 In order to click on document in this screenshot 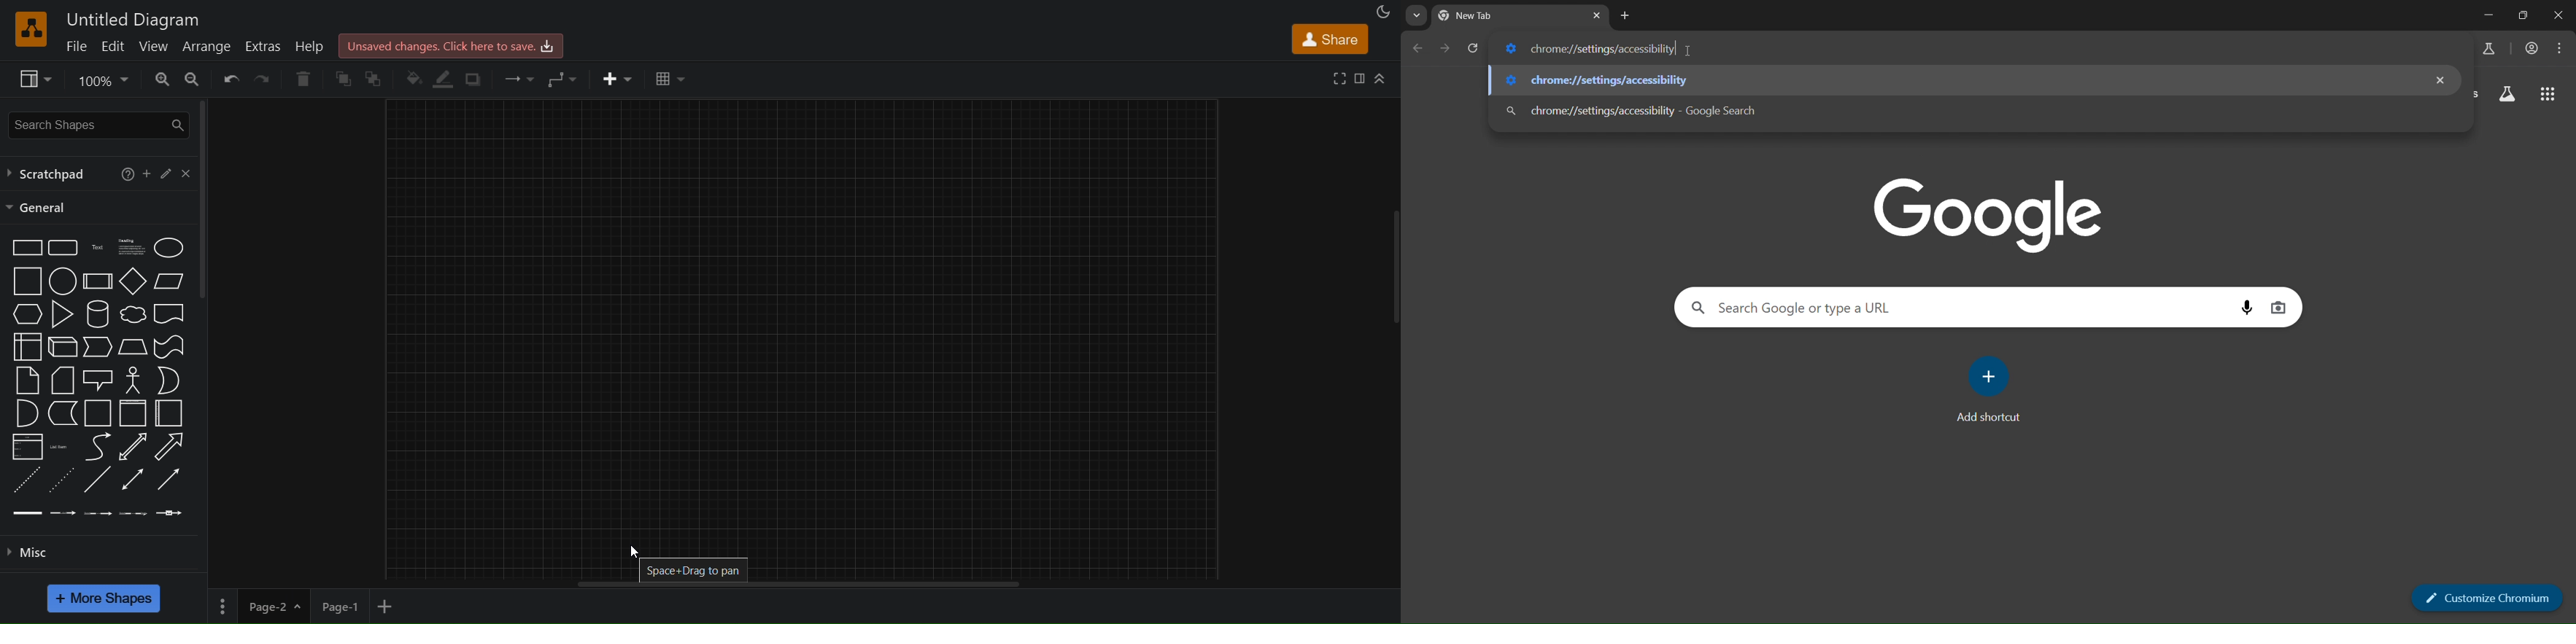, I will do `click(170, 313)`.